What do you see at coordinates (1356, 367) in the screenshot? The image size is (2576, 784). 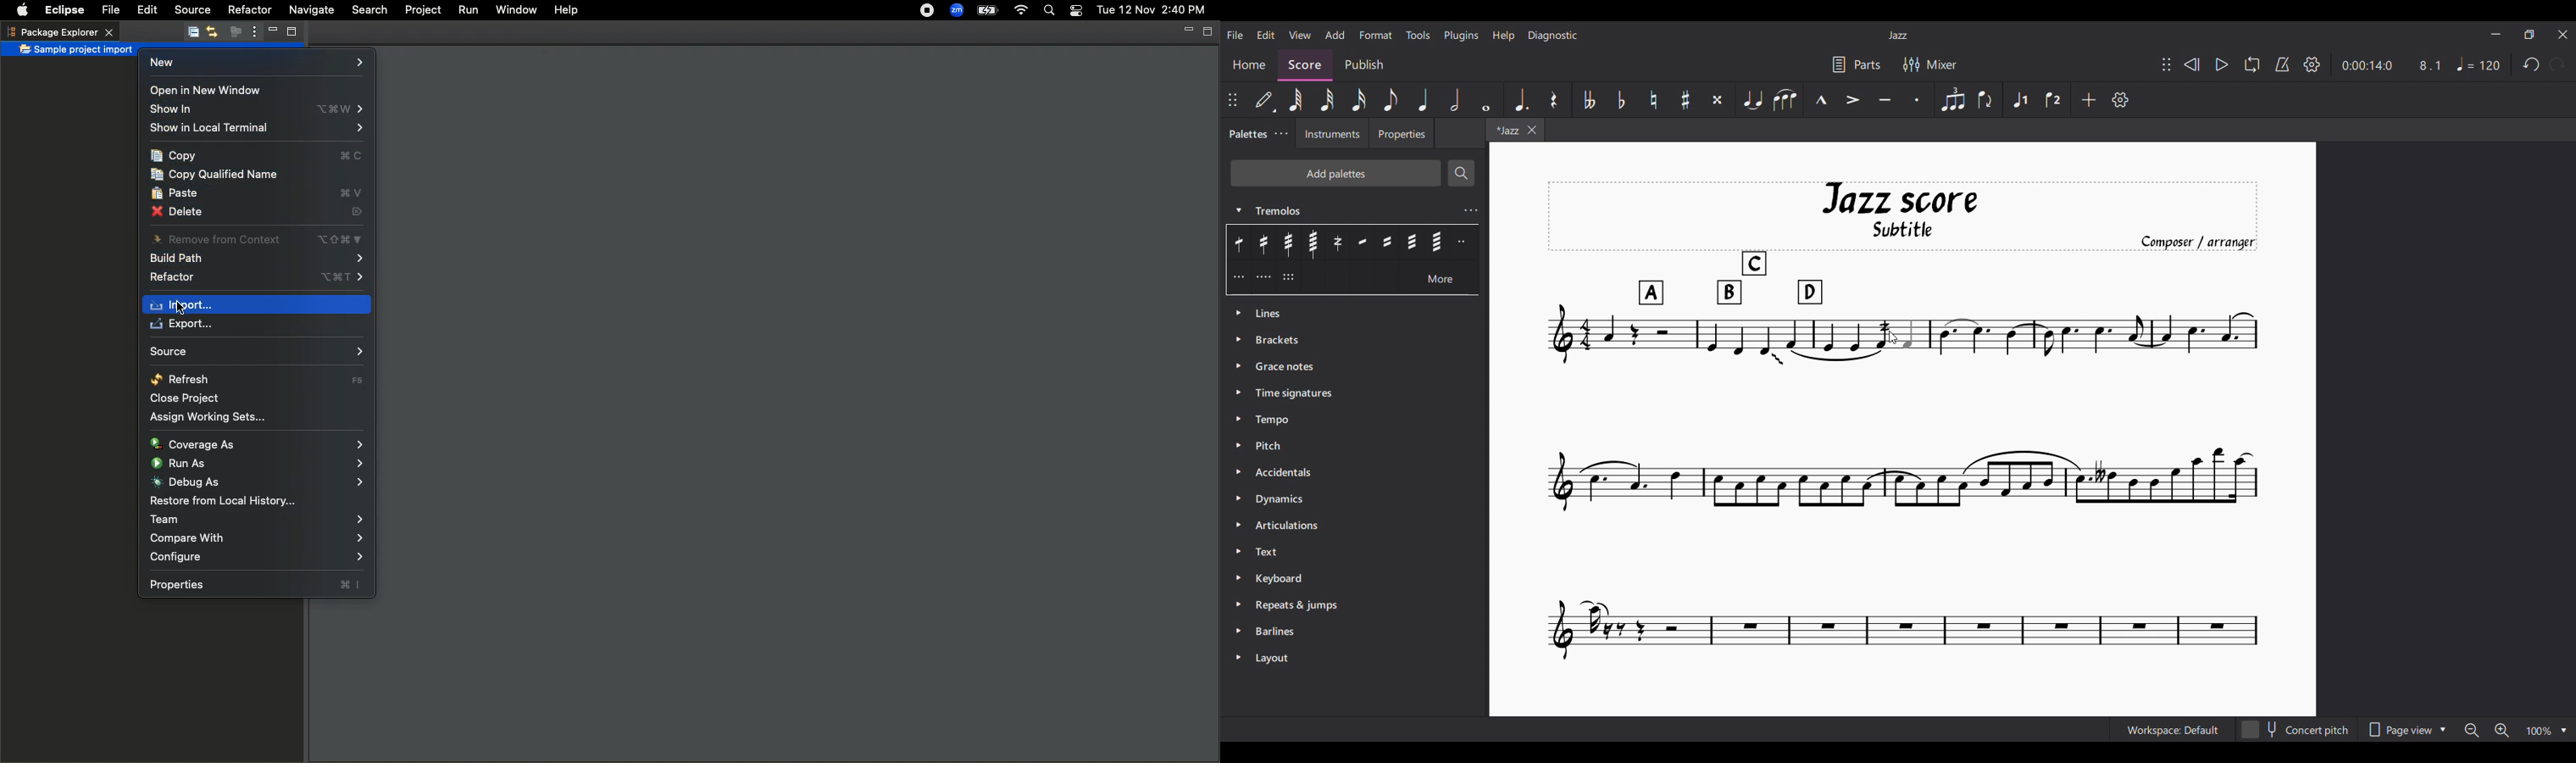 I see `Grace notes` at bounding box center [1356, 367].